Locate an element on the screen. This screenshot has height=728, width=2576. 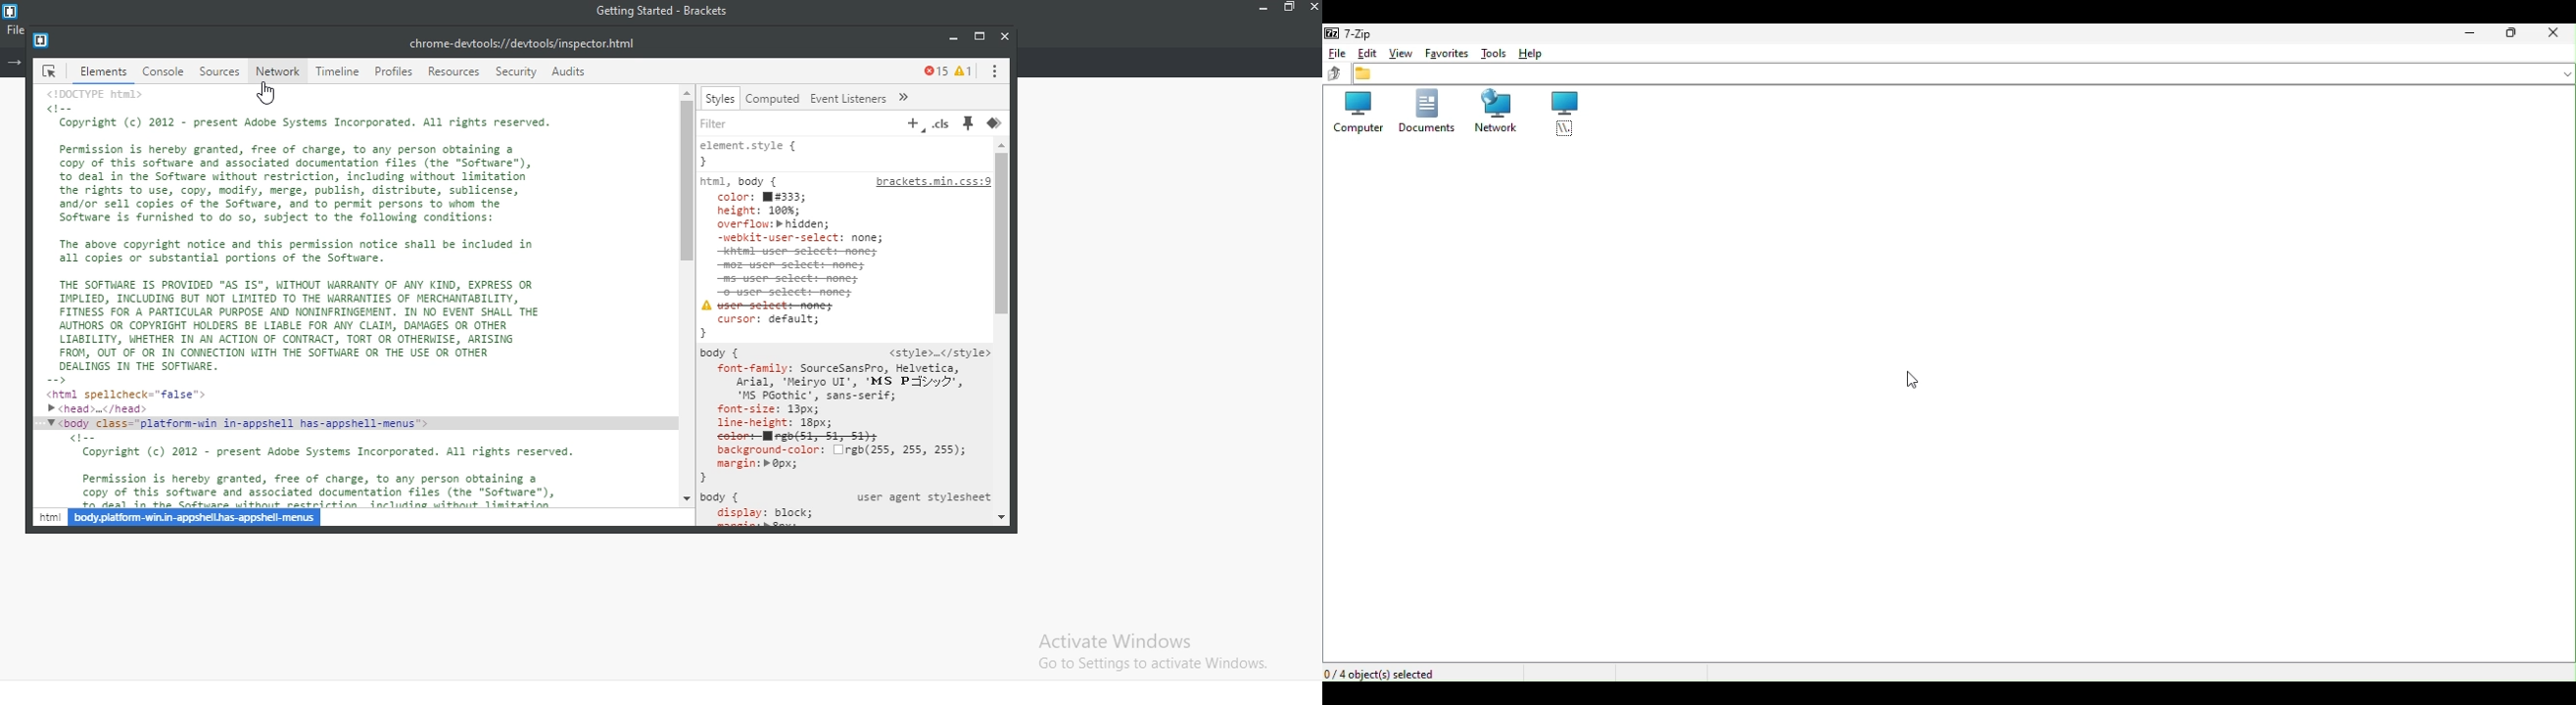
file is located at coordinates (1337, 53).